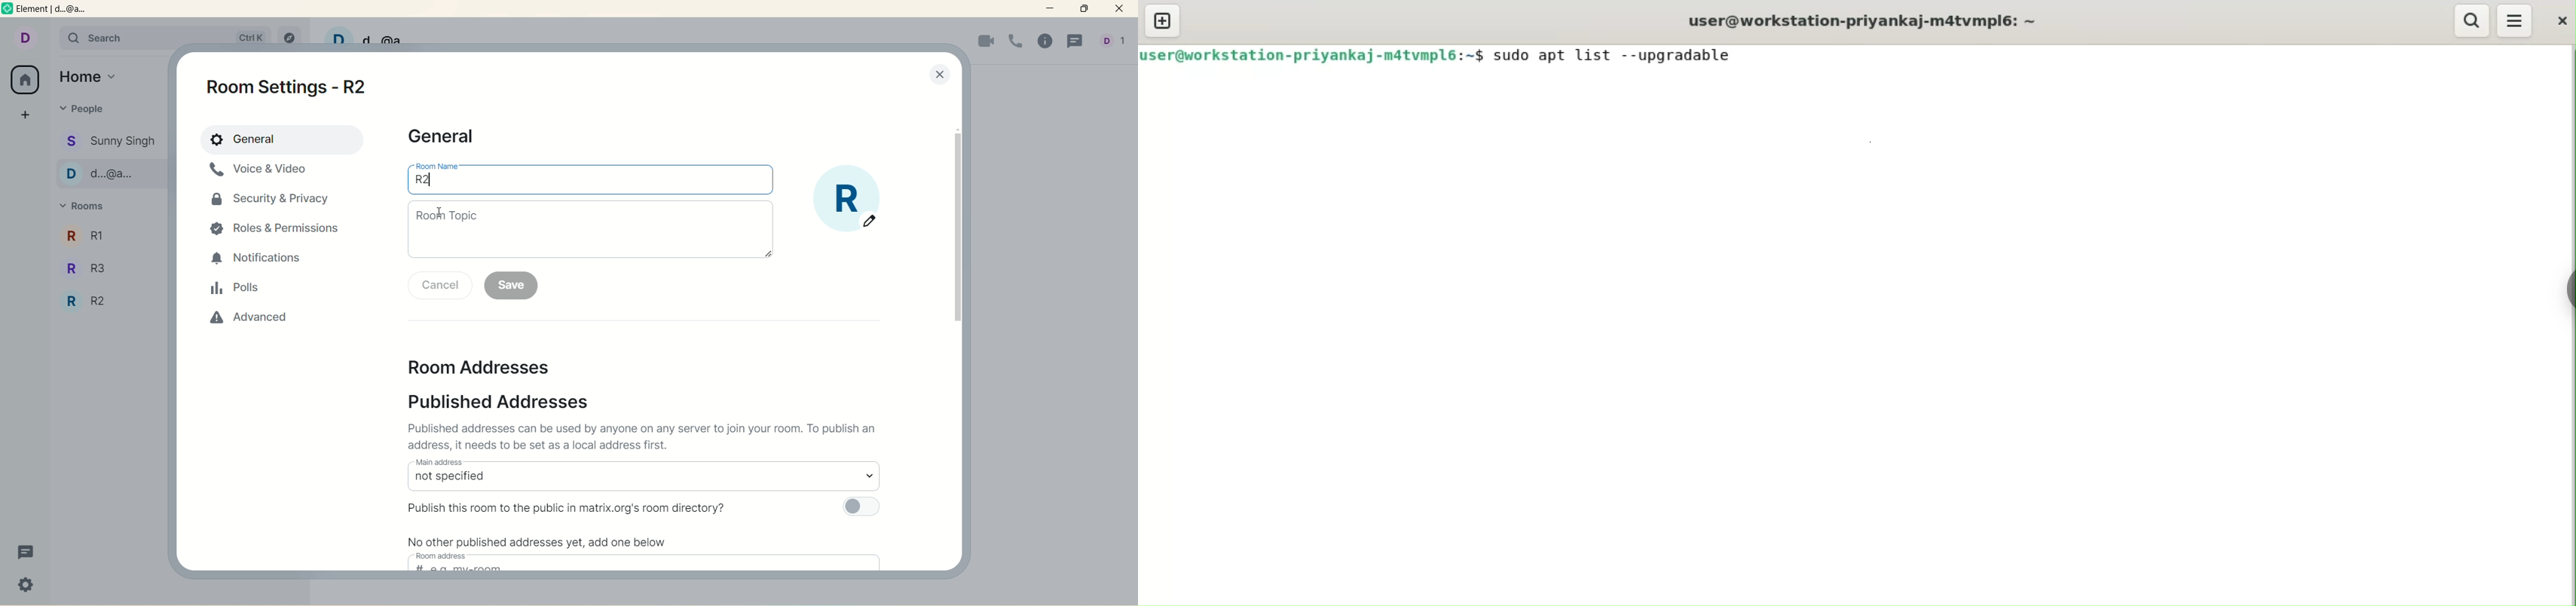 The height and width of the screenshot is (616, 2576). I want to click on vertical scroll bar, so click(956, 228).